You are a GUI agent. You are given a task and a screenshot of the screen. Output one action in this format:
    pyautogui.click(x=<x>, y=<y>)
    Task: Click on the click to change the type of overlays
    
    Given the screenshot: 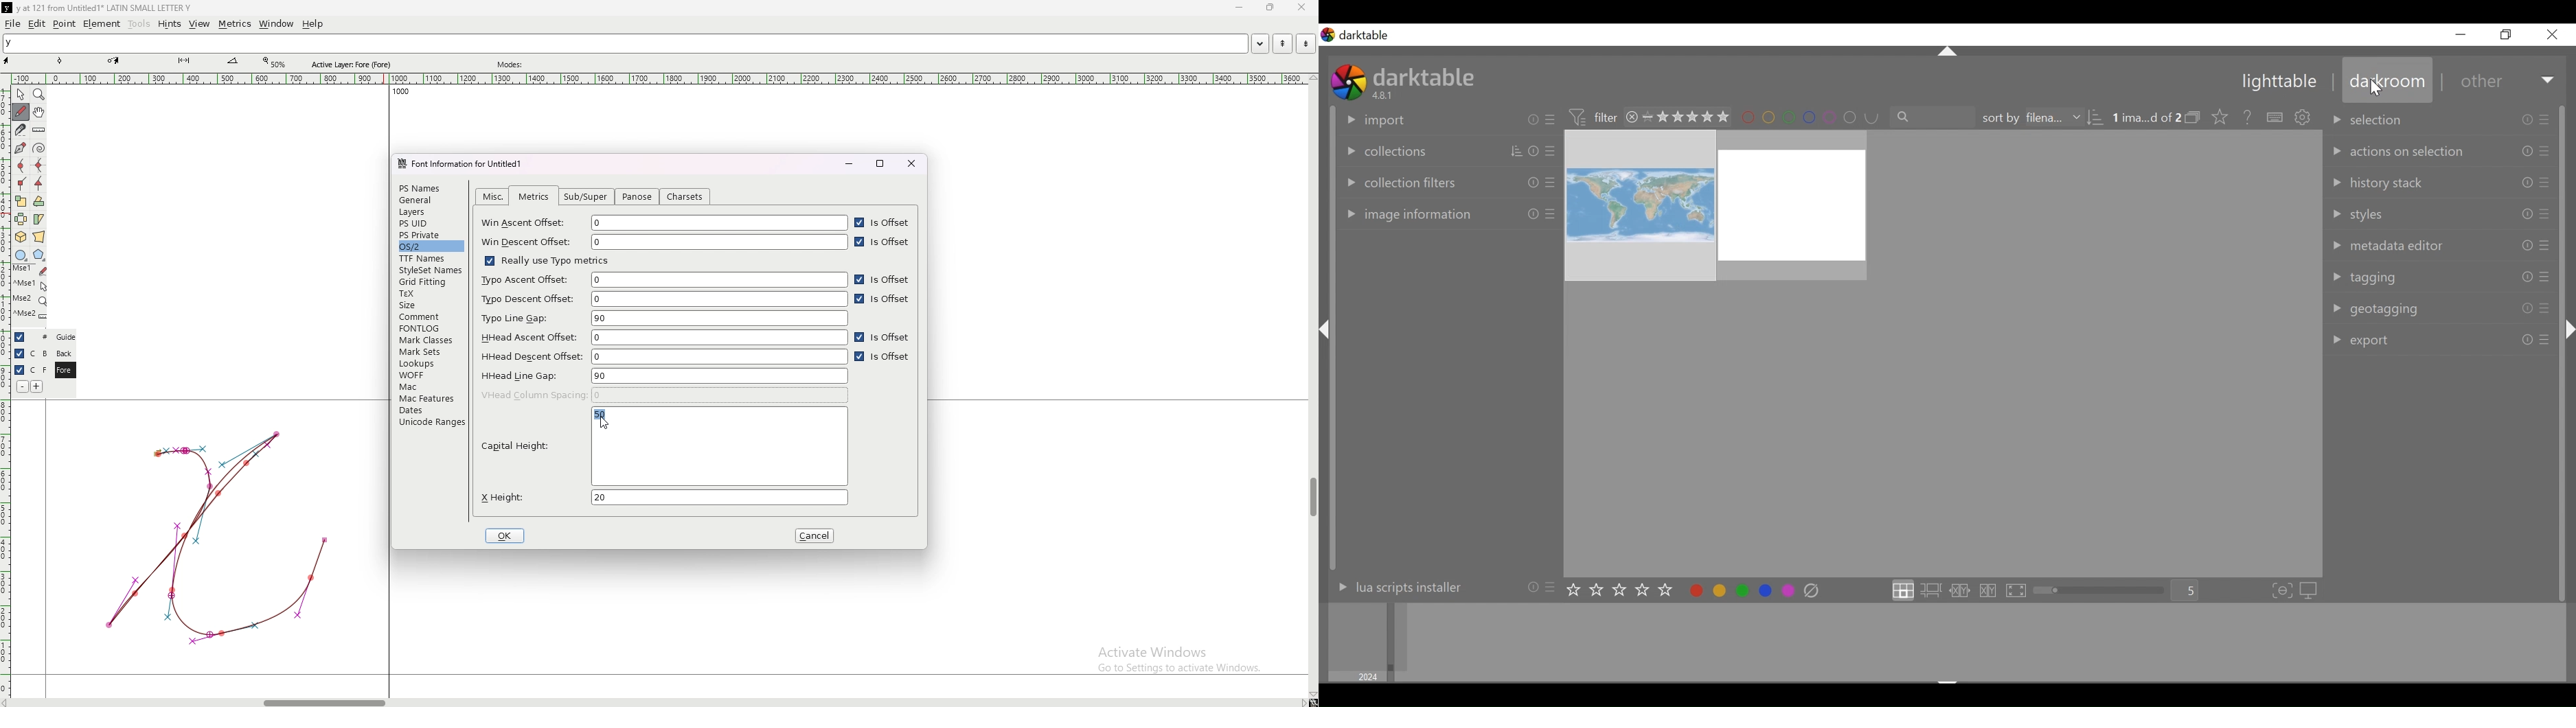 What is the action you would take?
    pyautogui.click(x=2222, y=116)
    